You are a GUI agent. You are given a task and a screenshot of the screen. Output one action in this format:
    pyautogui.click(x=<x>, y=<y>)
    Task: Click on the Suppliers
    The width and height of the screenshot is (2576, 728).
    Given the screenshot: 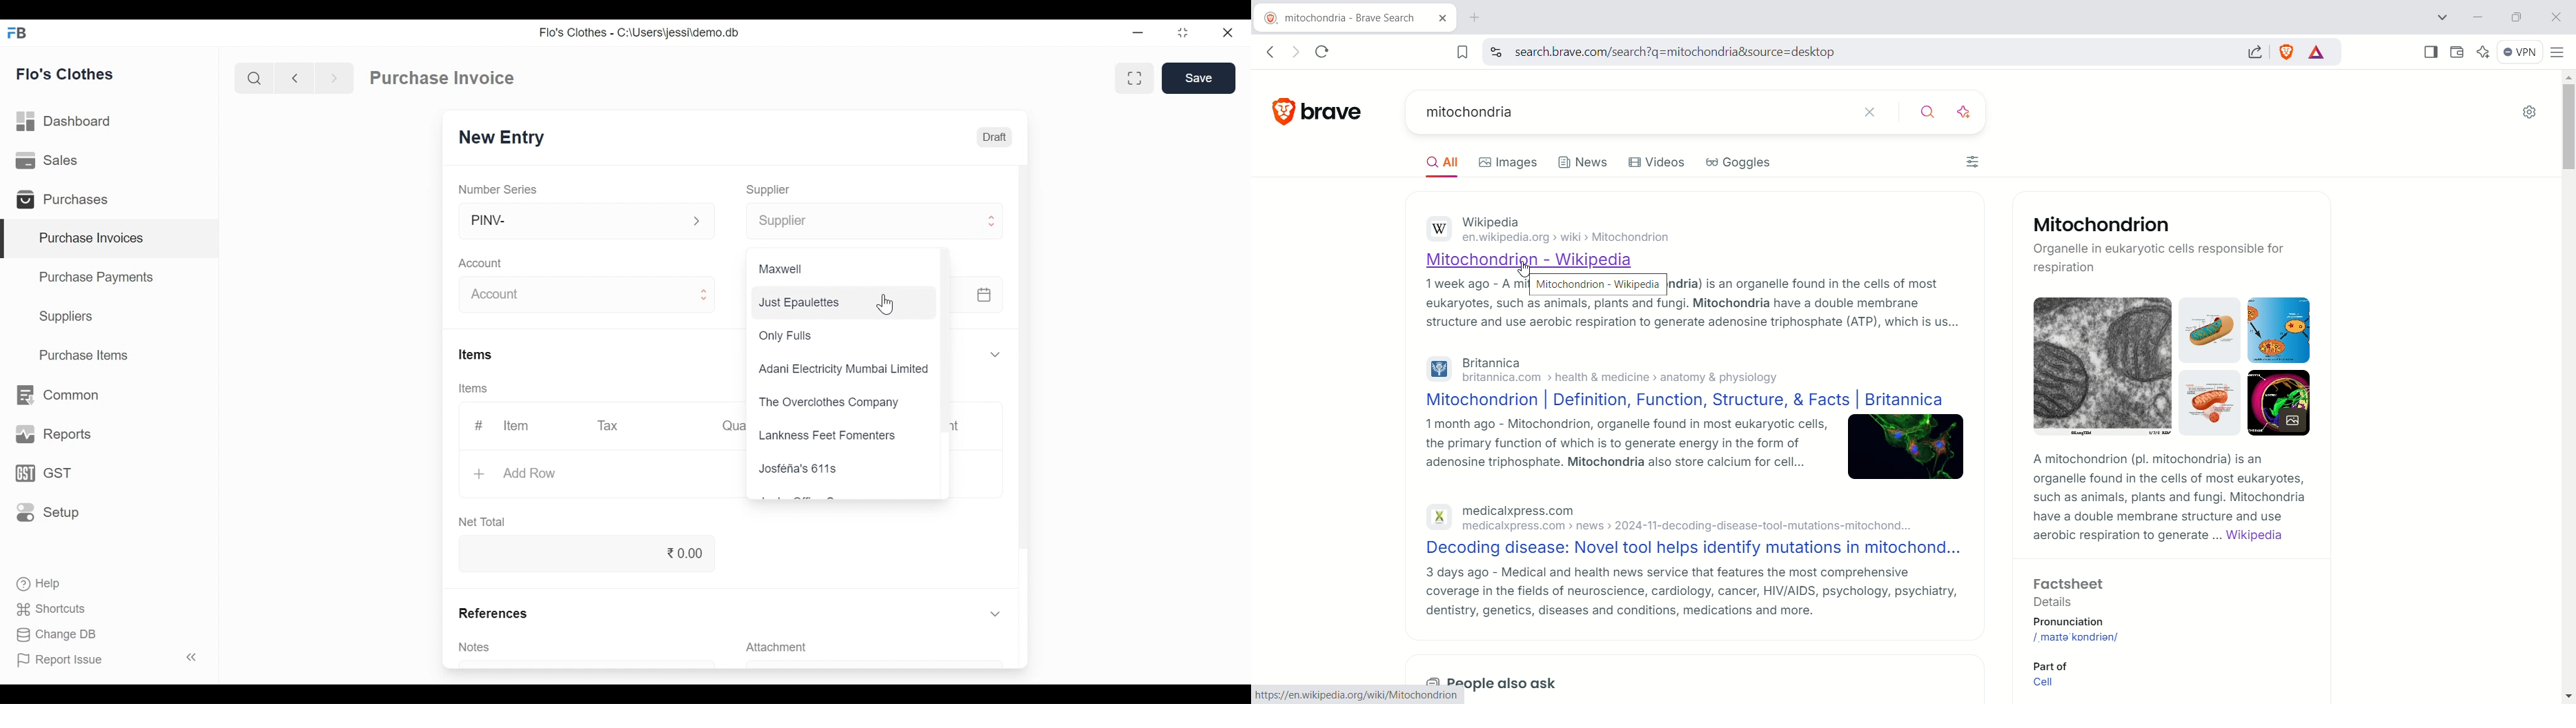 What is the action you would take?
    pyautogui.click(x=68, y=318)
    